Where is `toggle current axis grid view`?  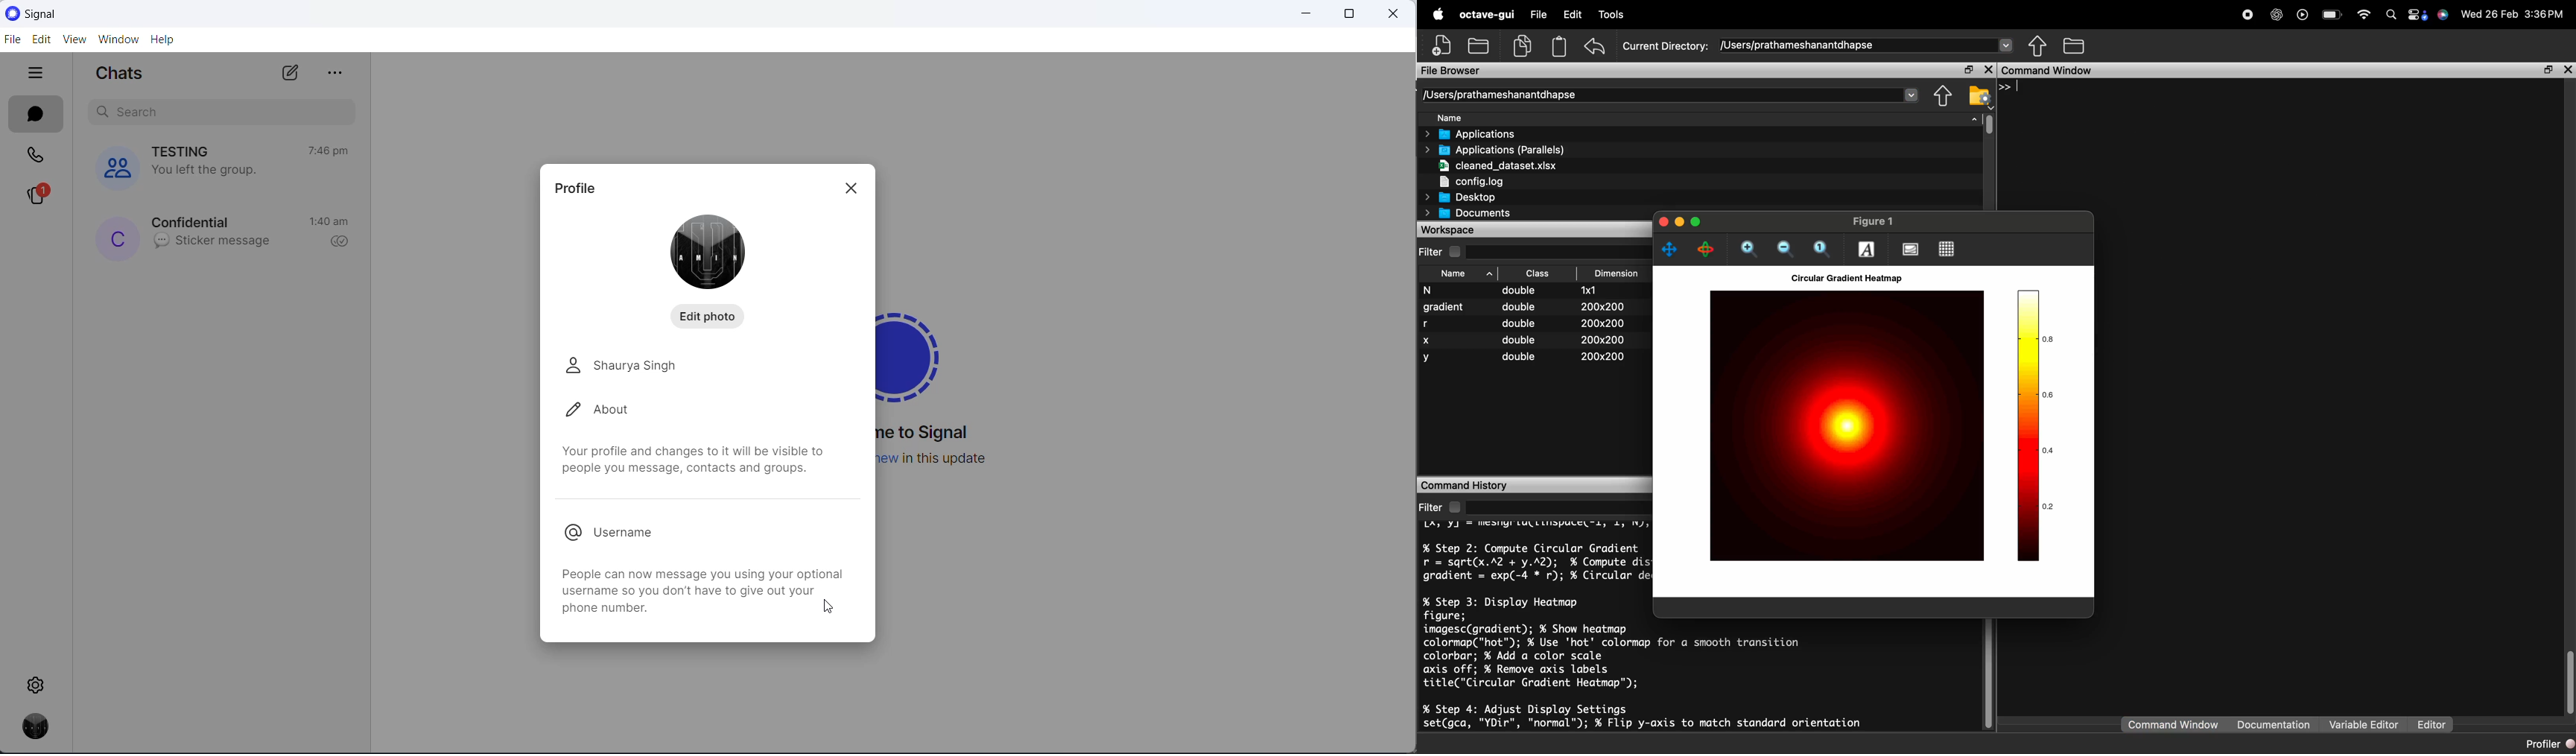 toggle current axis grid view is located at coordinates (1946, 248).